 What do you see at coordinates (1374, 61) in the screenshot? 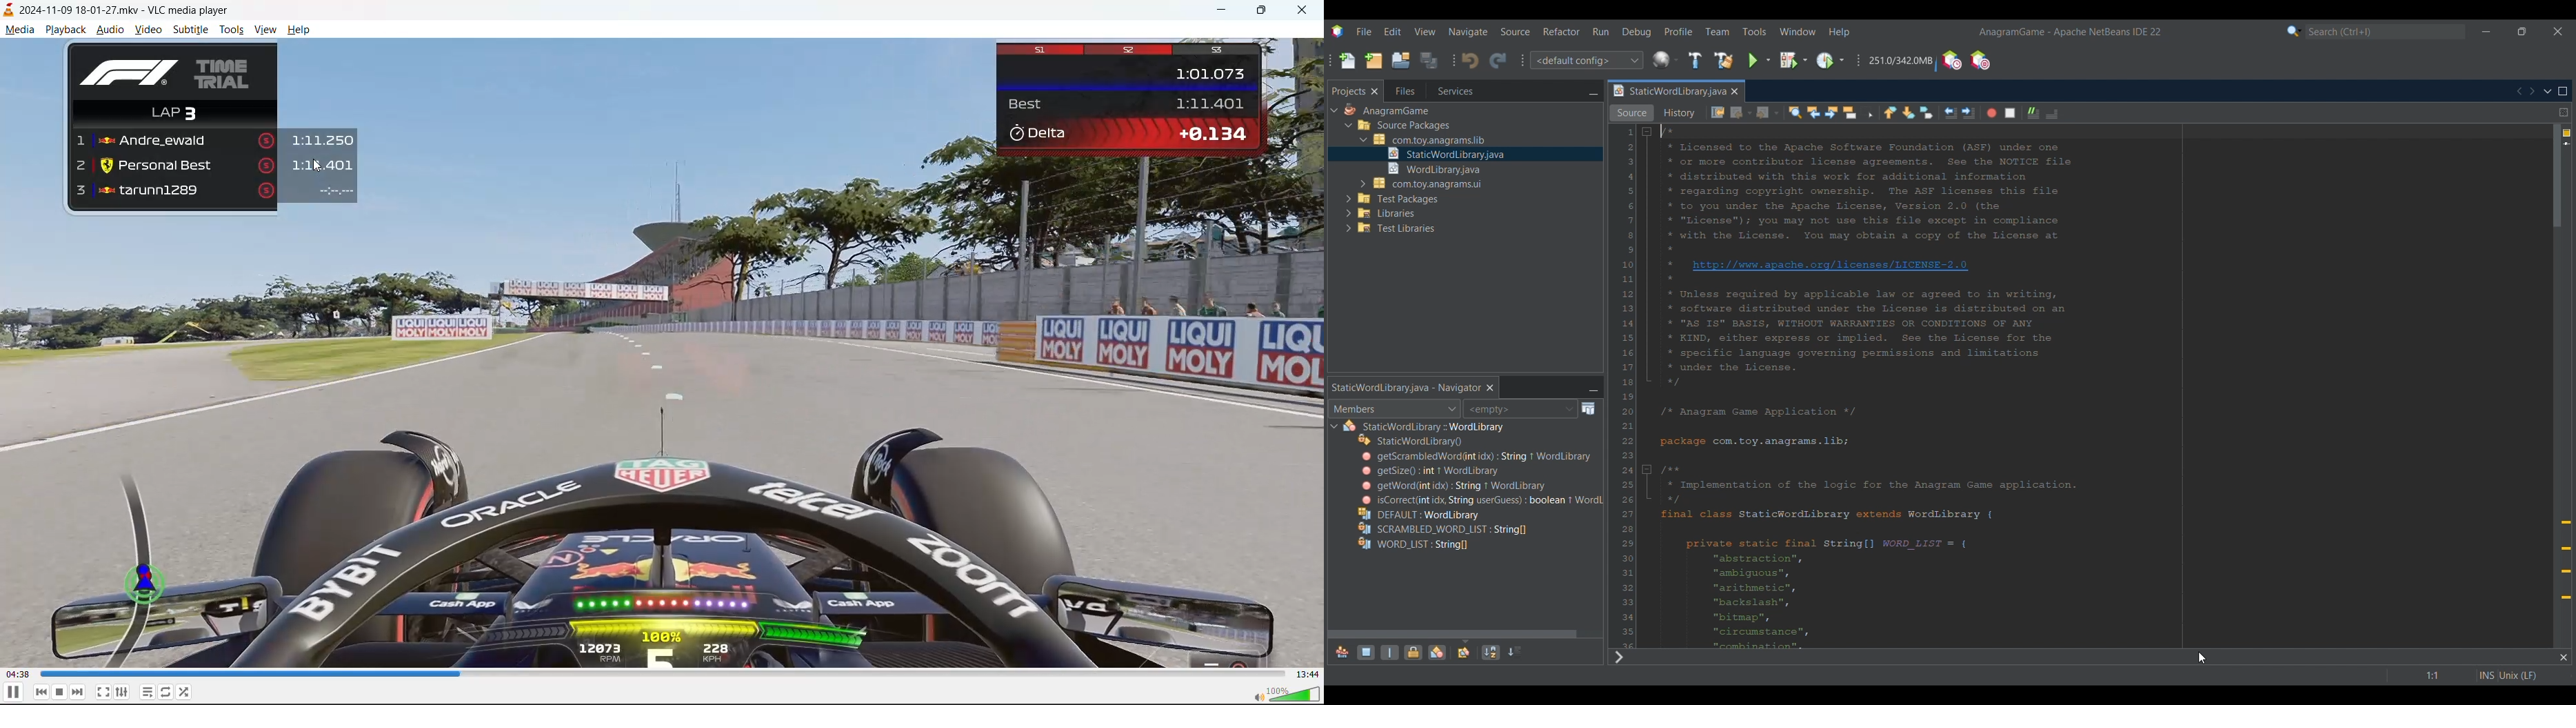
I see `New project` at bounding box center [1374, 61].